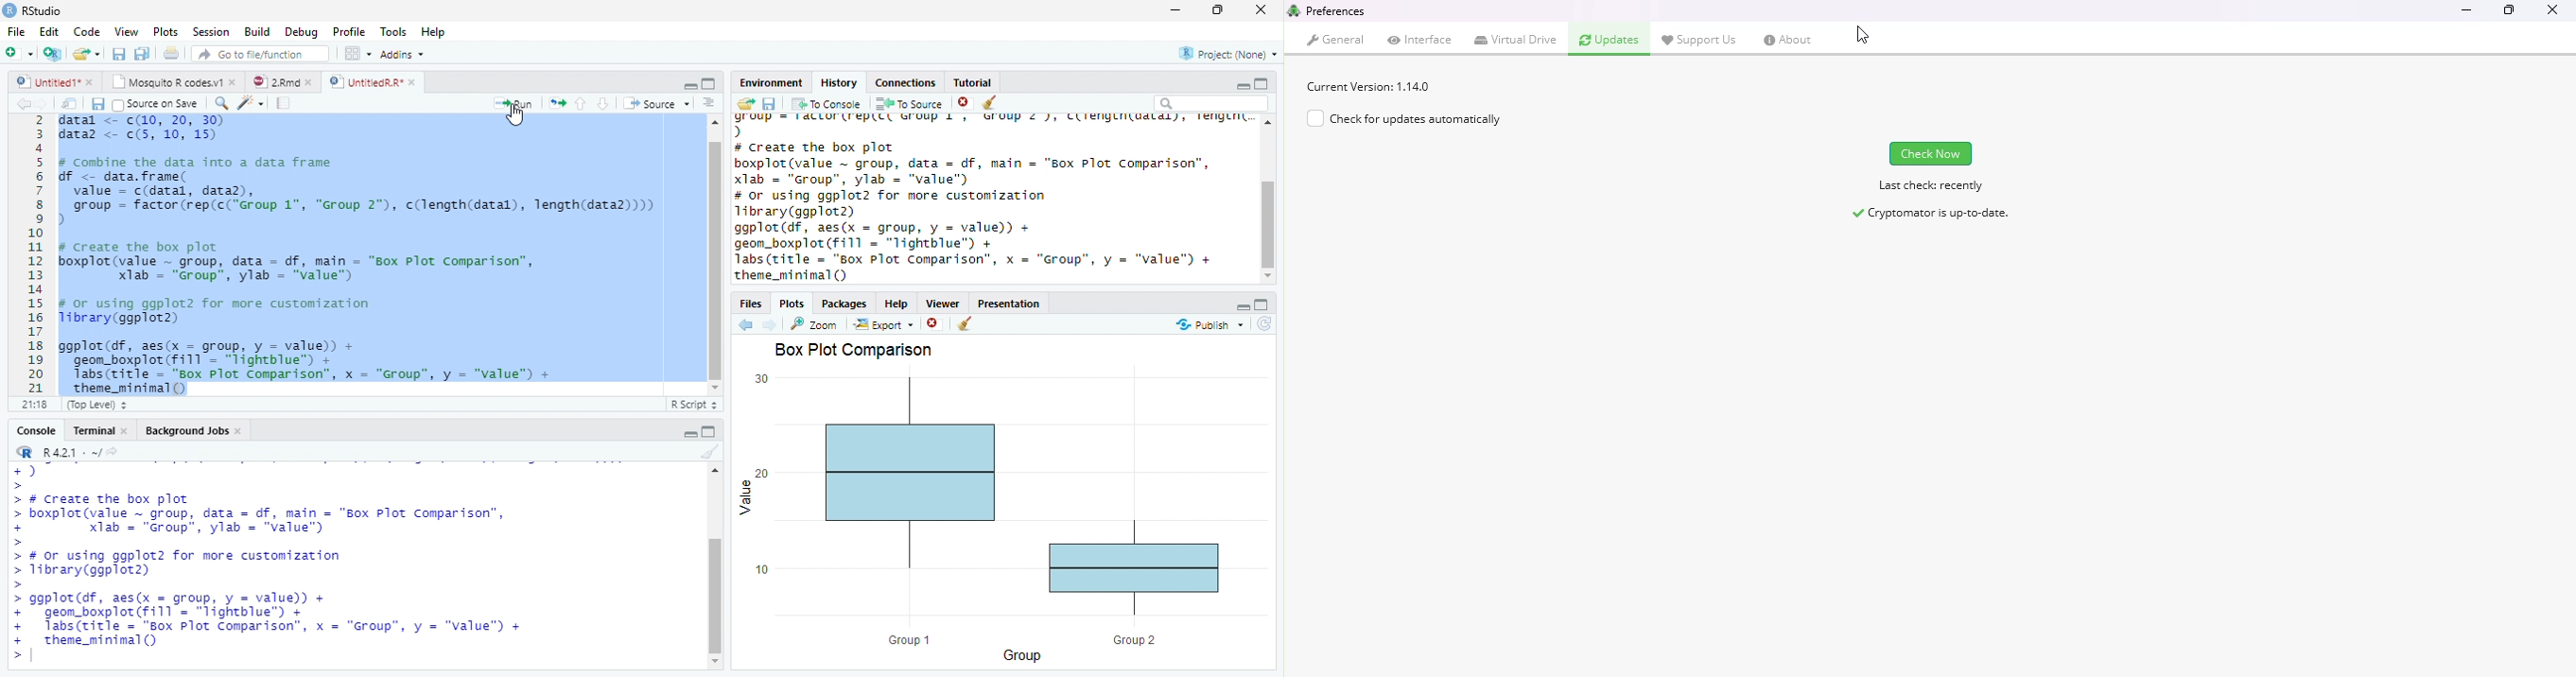  I want to click on Previous plot, so click(746, 324).